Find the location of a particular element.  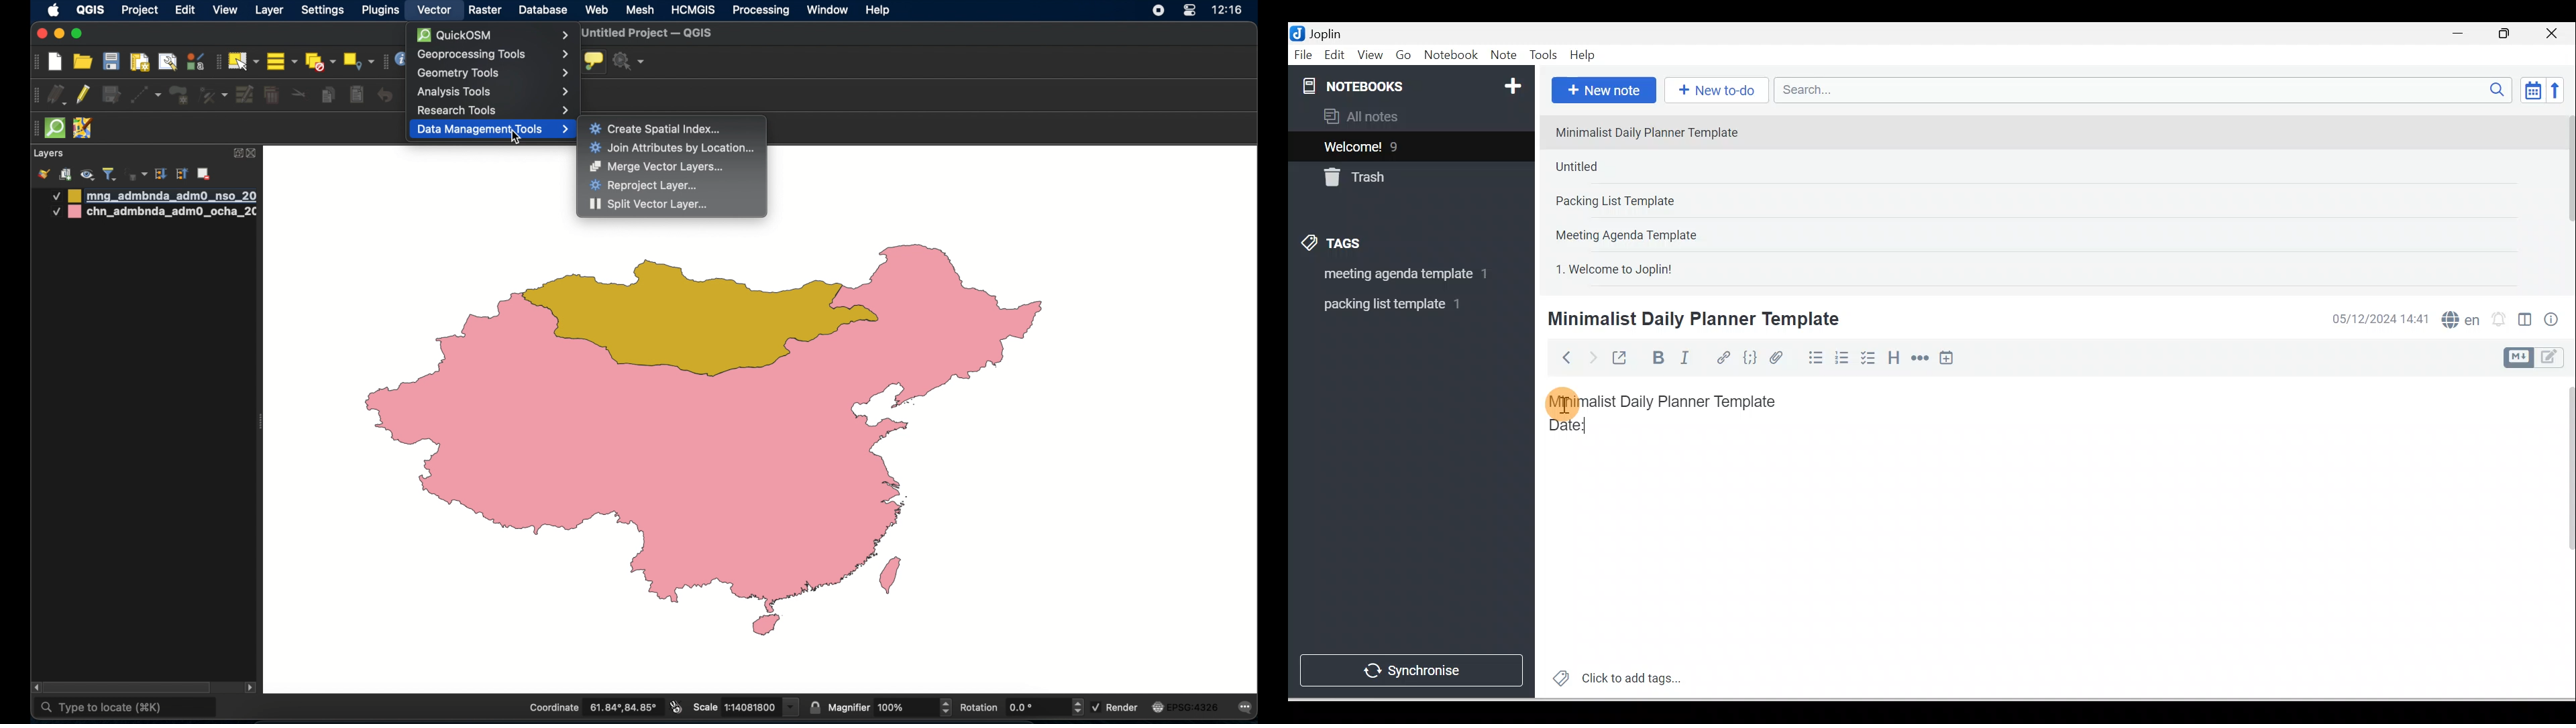

paste features is located at coordinates (356, 94).